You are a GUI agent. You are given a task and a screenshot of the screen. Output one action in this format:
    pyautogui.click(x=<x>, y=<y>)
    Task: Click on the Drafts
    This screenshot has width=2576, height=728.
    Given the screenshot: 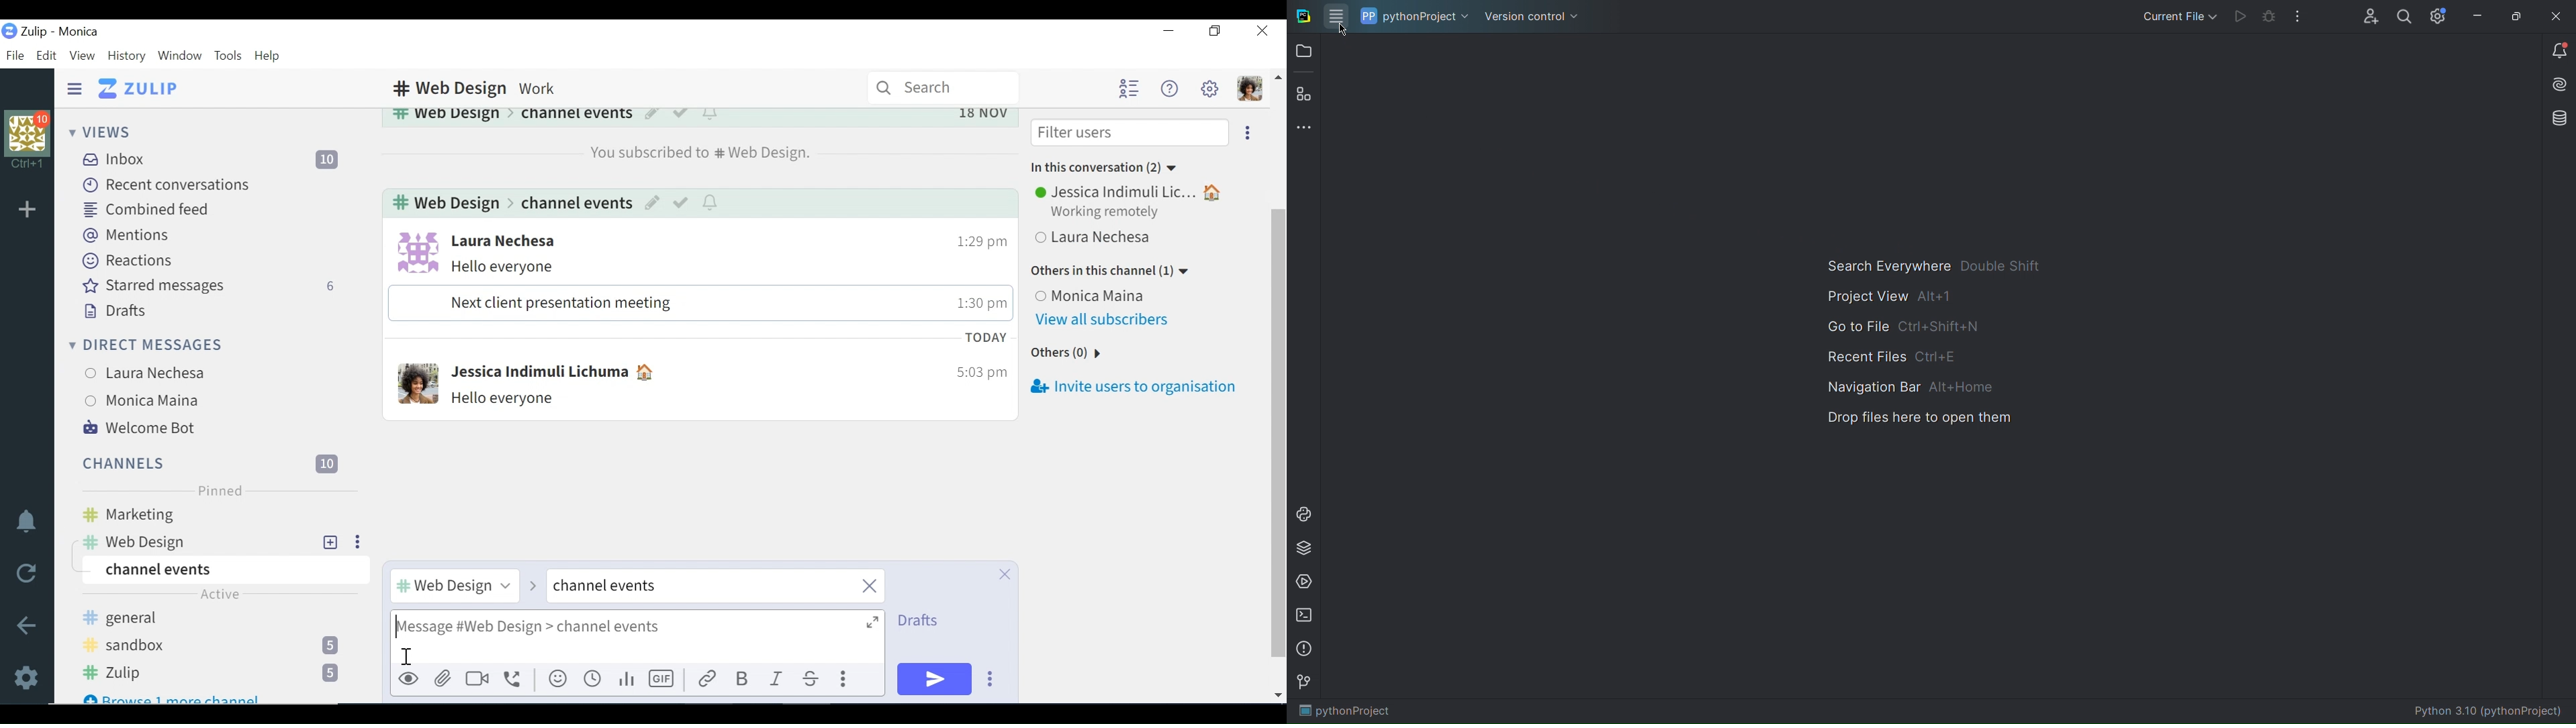 What is the action you would take?
    pyautogui.click(x=922, y=621)
    